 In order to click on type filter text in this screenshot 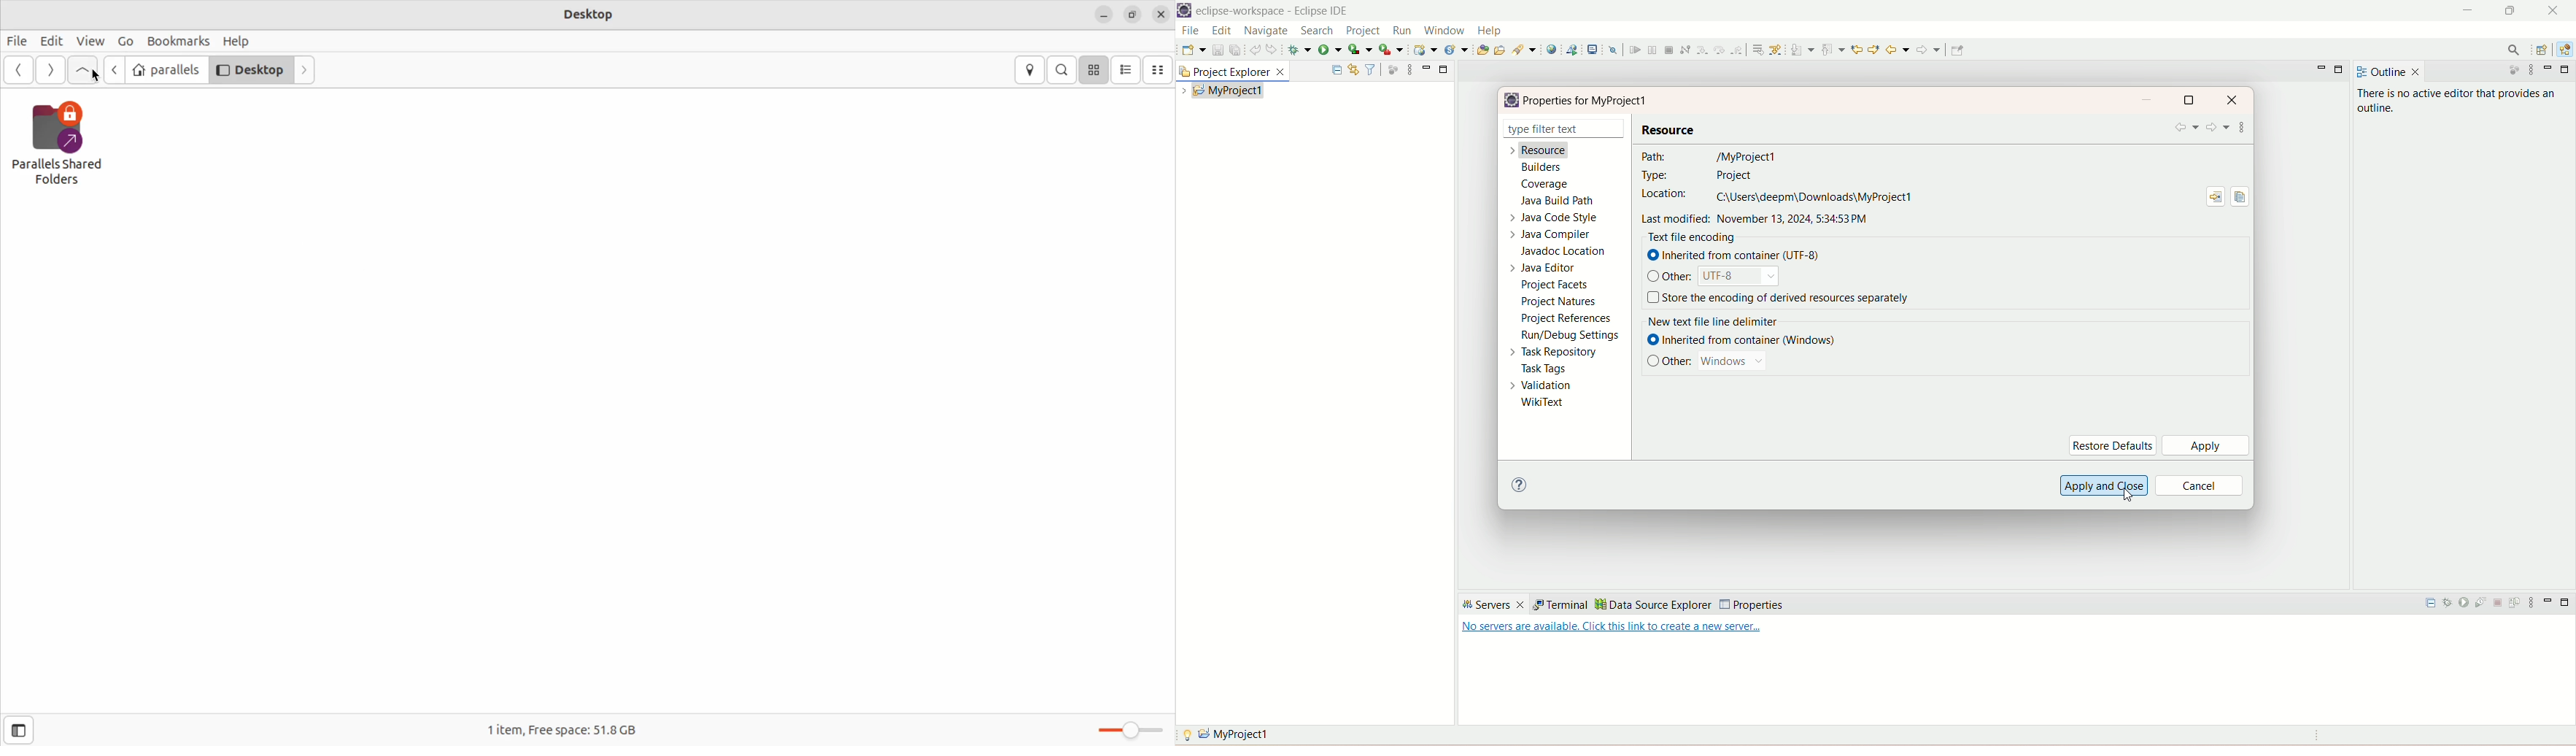, I will do `click(1566, 128)`.